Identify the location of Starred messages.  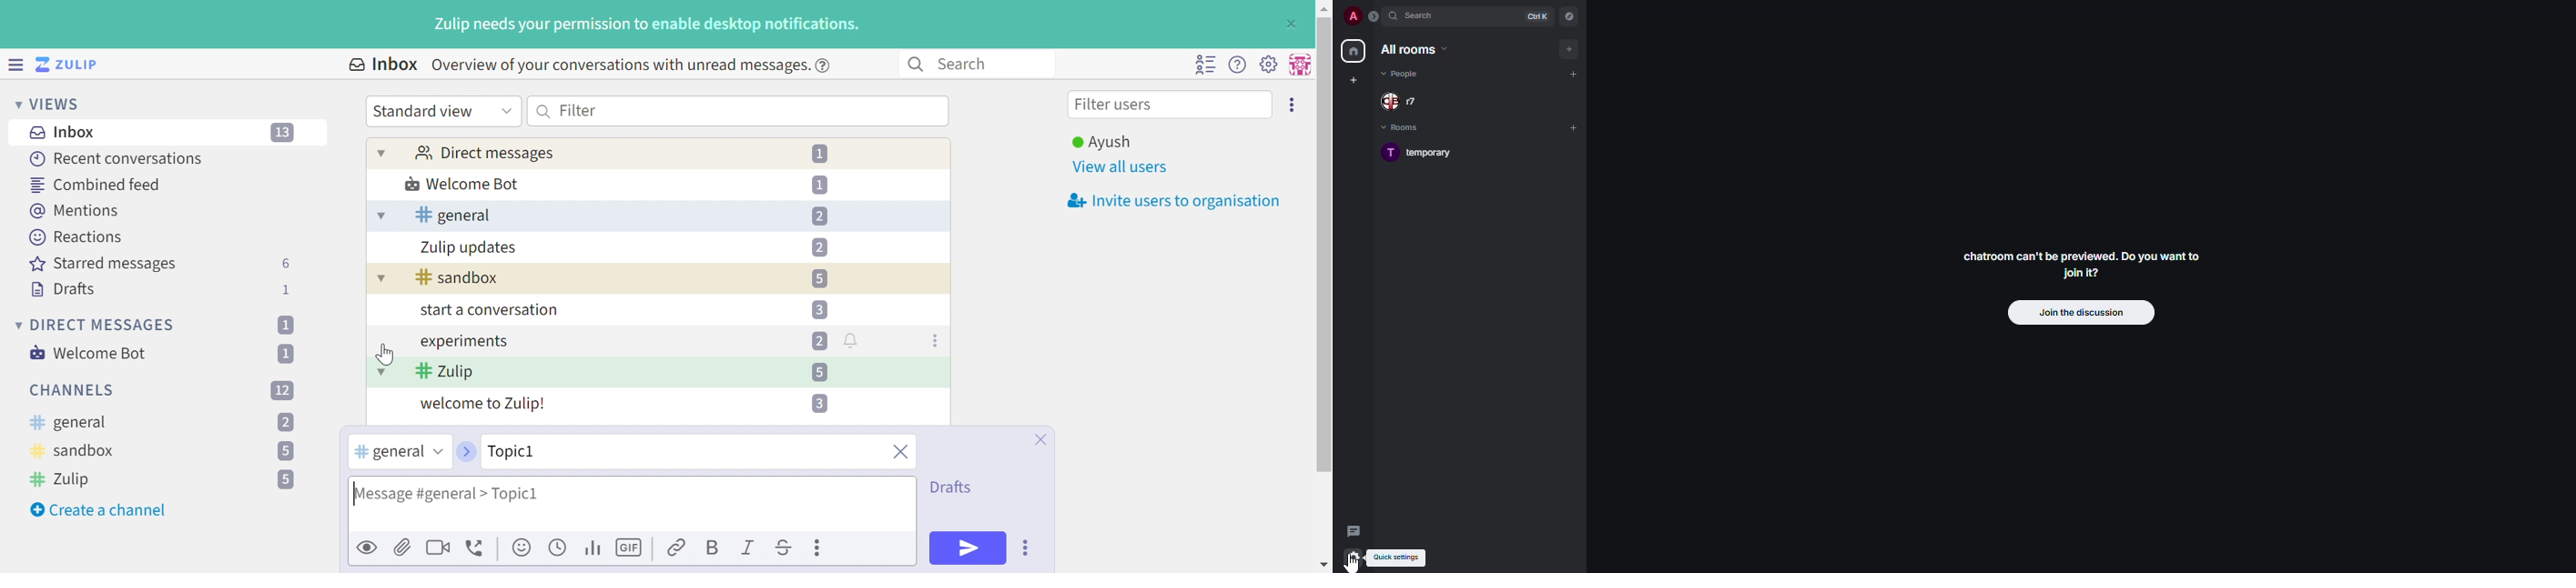
(103, 265).